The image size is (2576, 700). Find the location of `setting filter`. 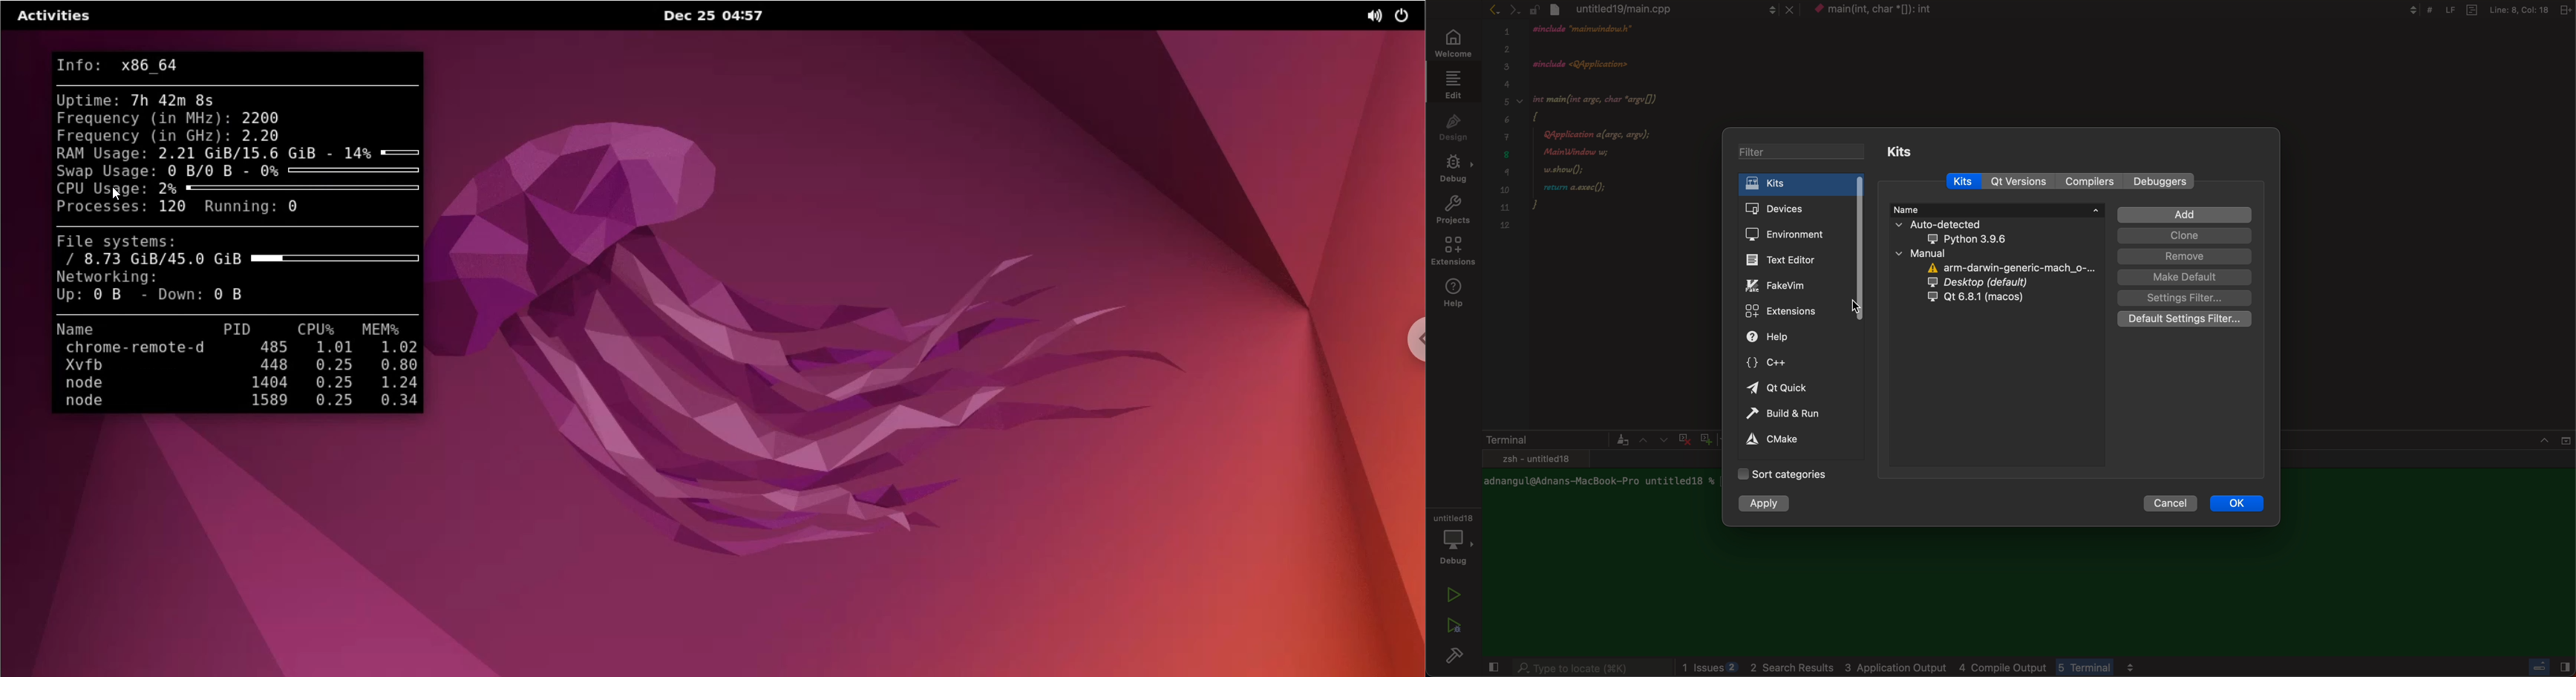

setting filter is located at coordinates (2184, 298).